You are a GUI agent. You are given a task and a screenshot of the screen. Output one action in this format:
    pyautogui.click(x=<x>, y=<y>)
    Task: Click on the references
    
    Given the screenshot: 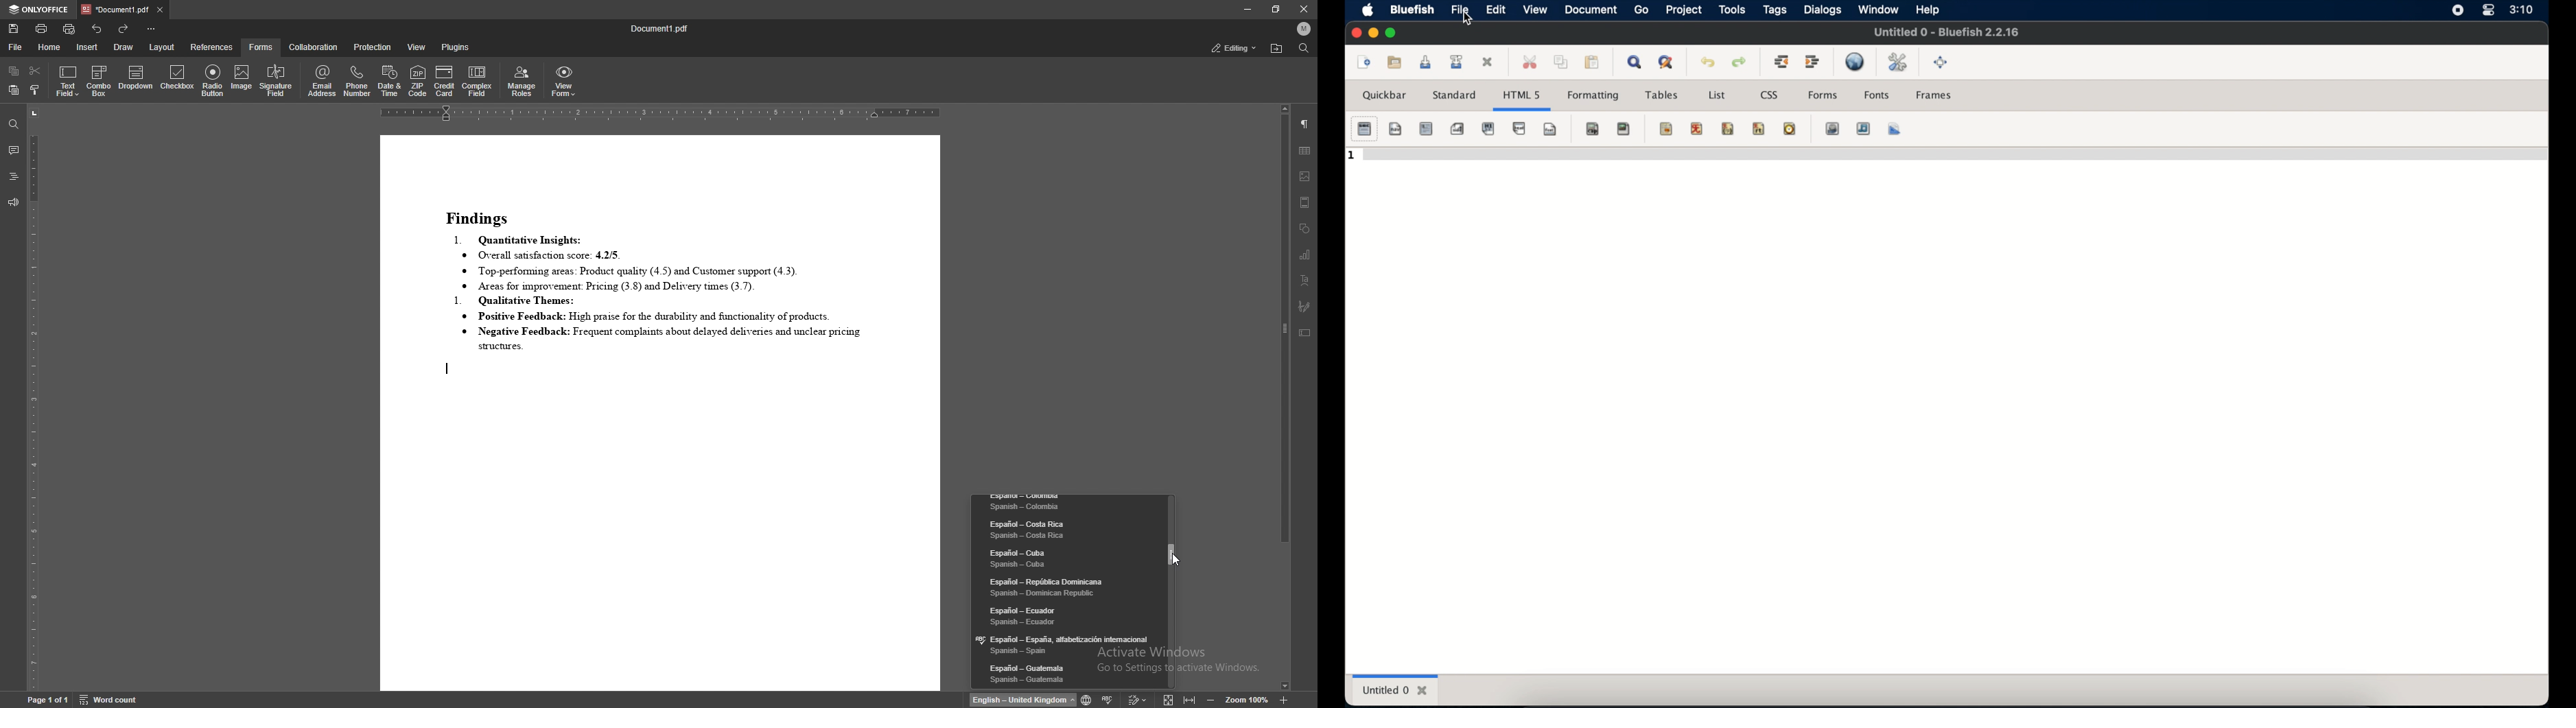 What is the action you would take?
    pyautogui.click(x=213, y=47)
    